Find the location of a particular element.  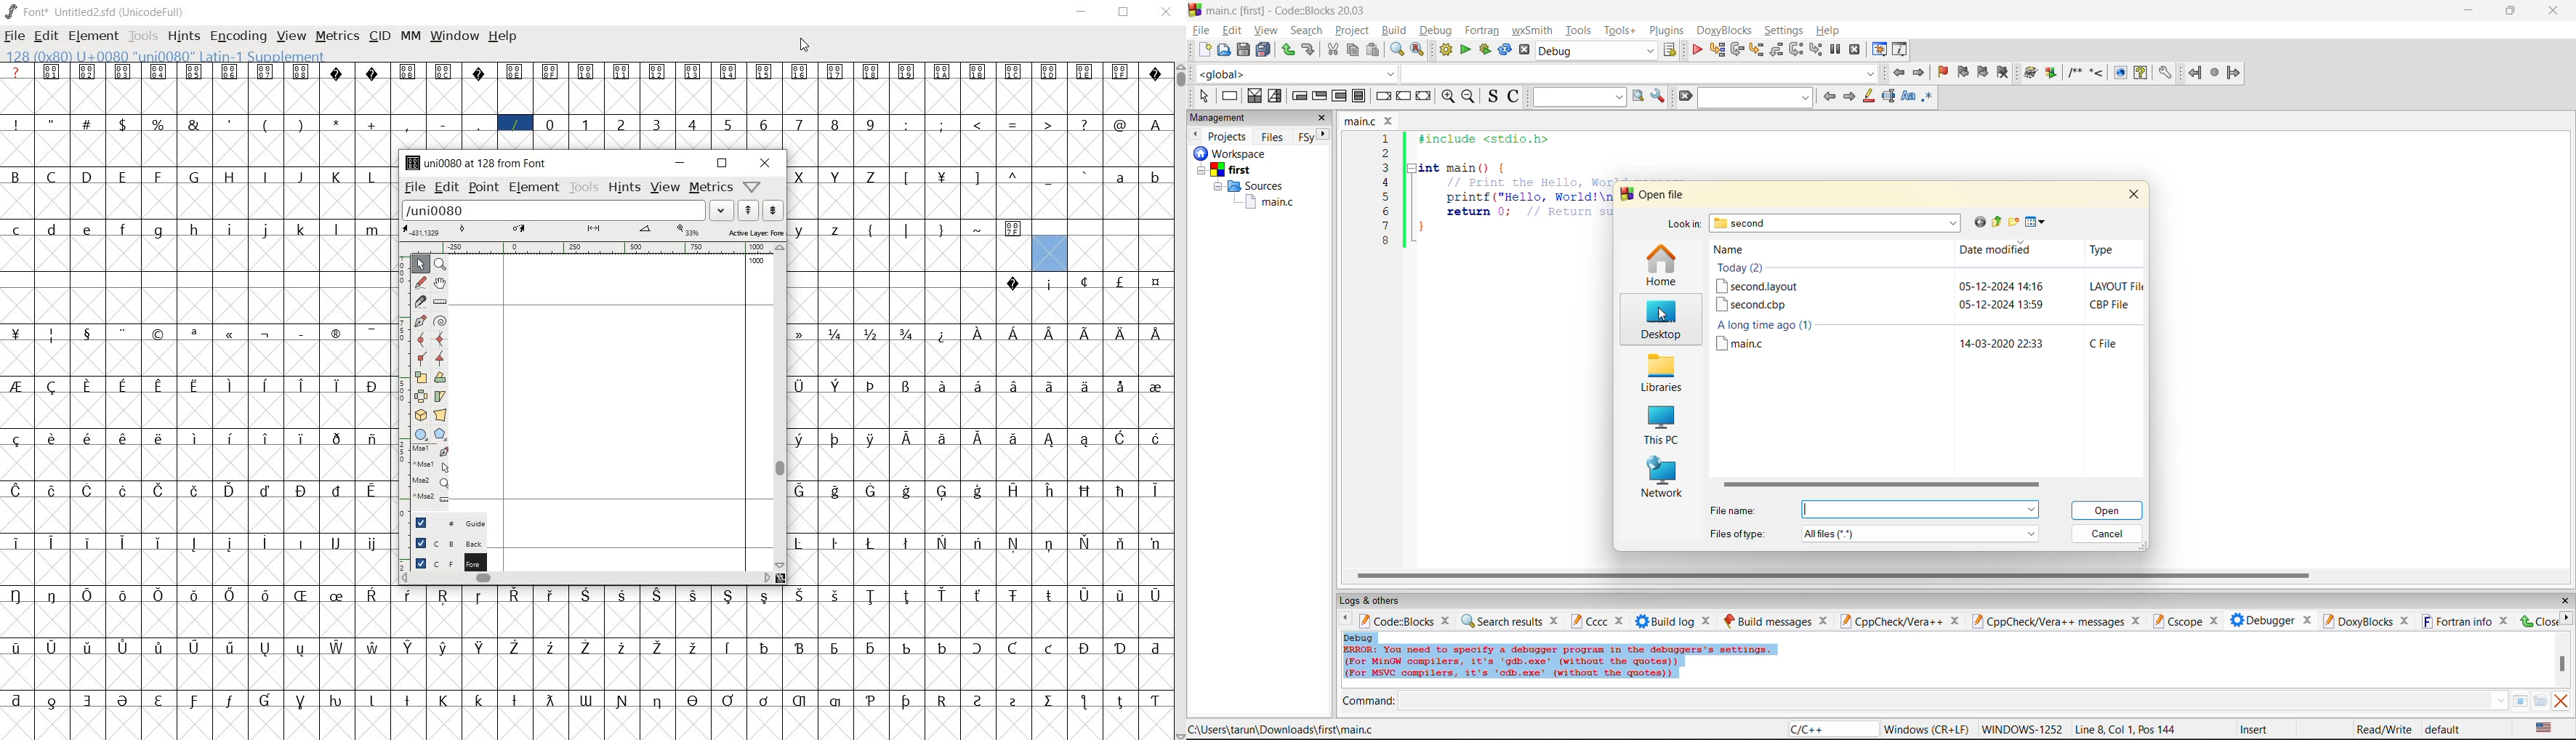

glyph is located at coordinates (1013, 230).